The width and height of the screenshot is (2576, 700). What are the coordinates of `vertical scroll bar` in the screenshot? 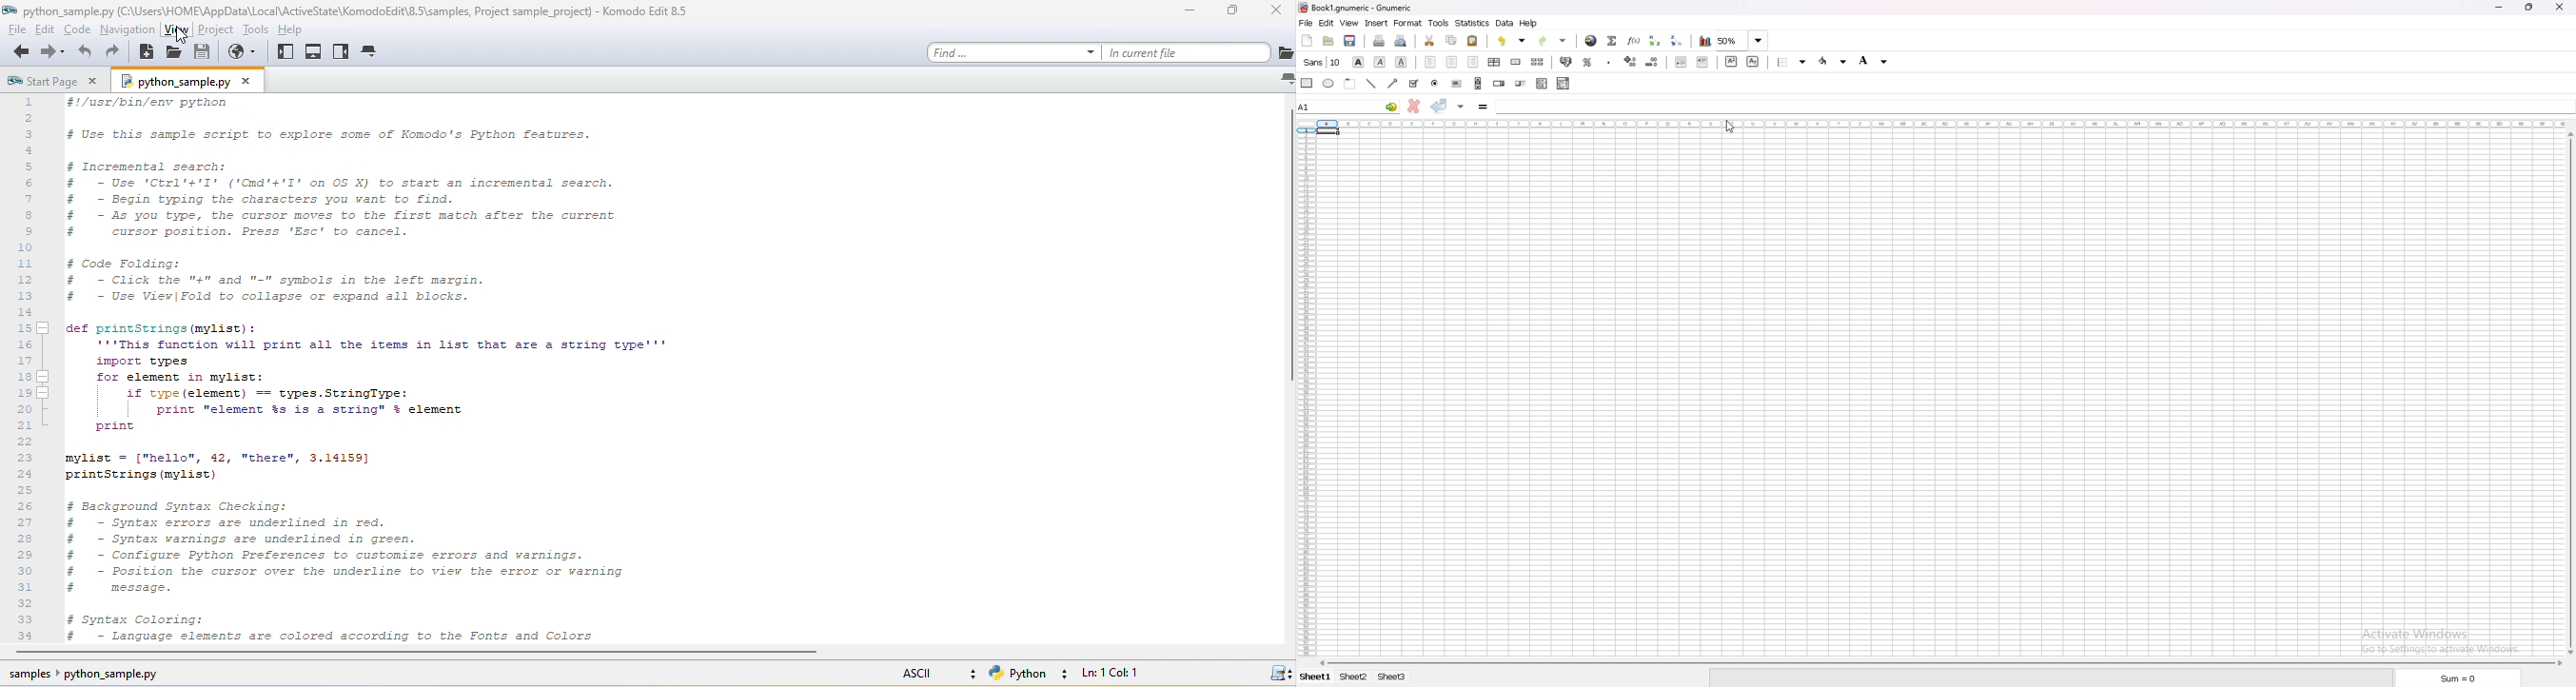 It's located at (1288, 250).